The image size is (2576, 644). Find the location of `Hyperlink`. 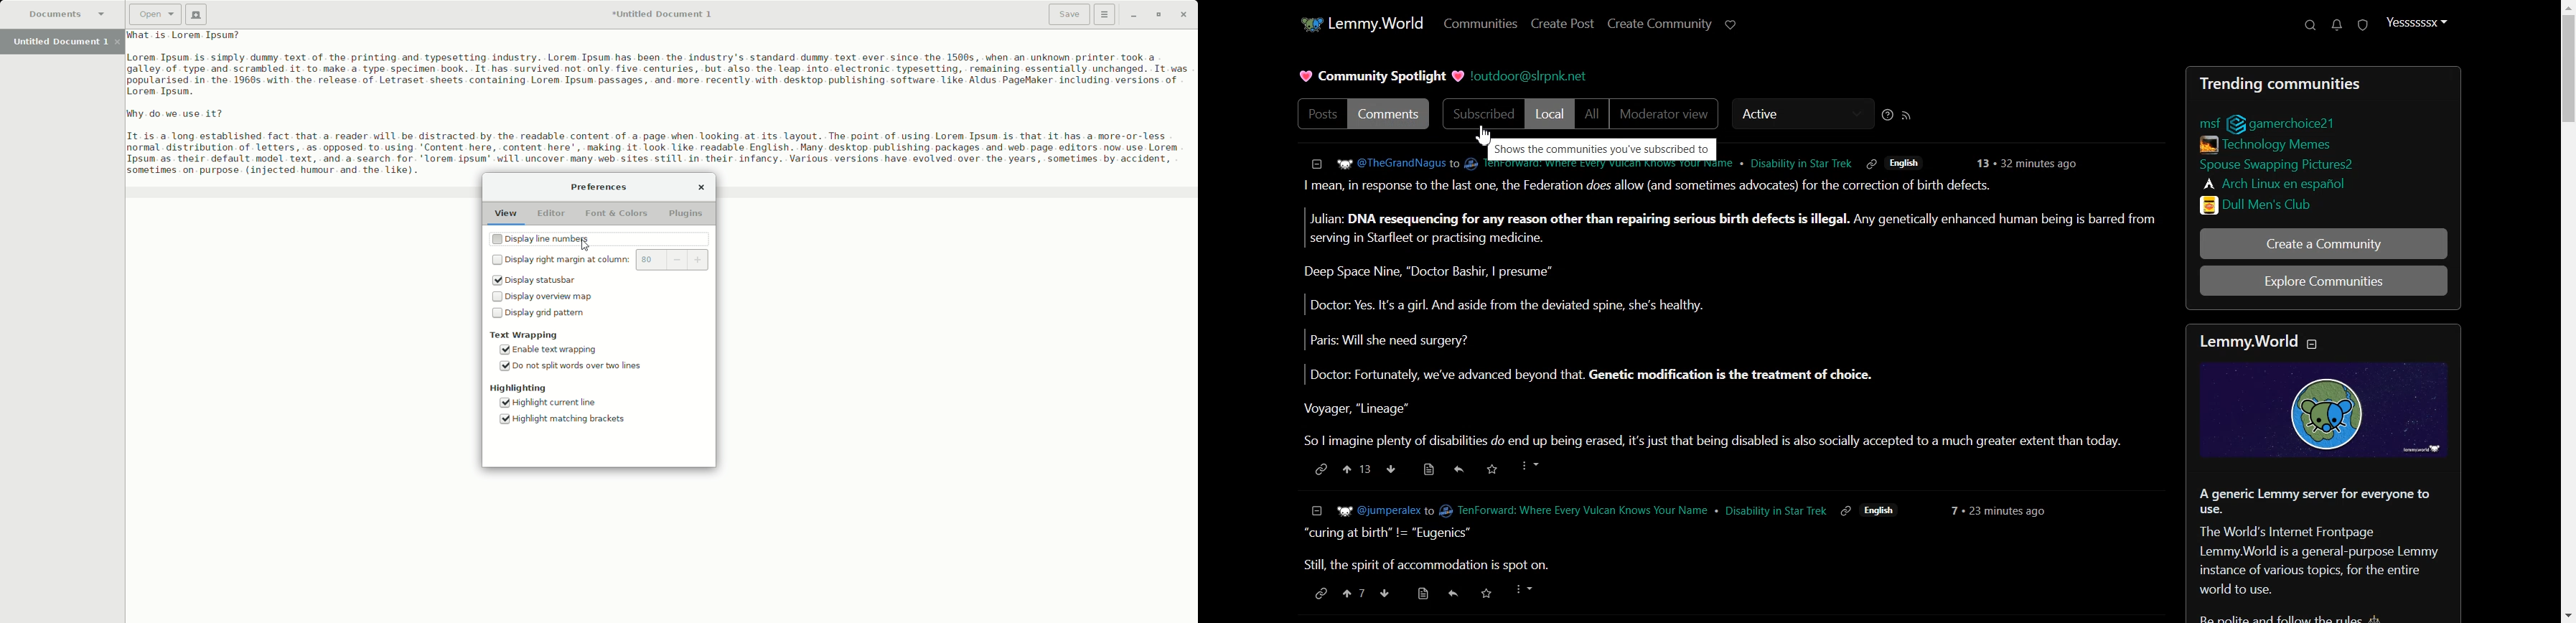

Hyperlink is located at coordinates (1540, 78).